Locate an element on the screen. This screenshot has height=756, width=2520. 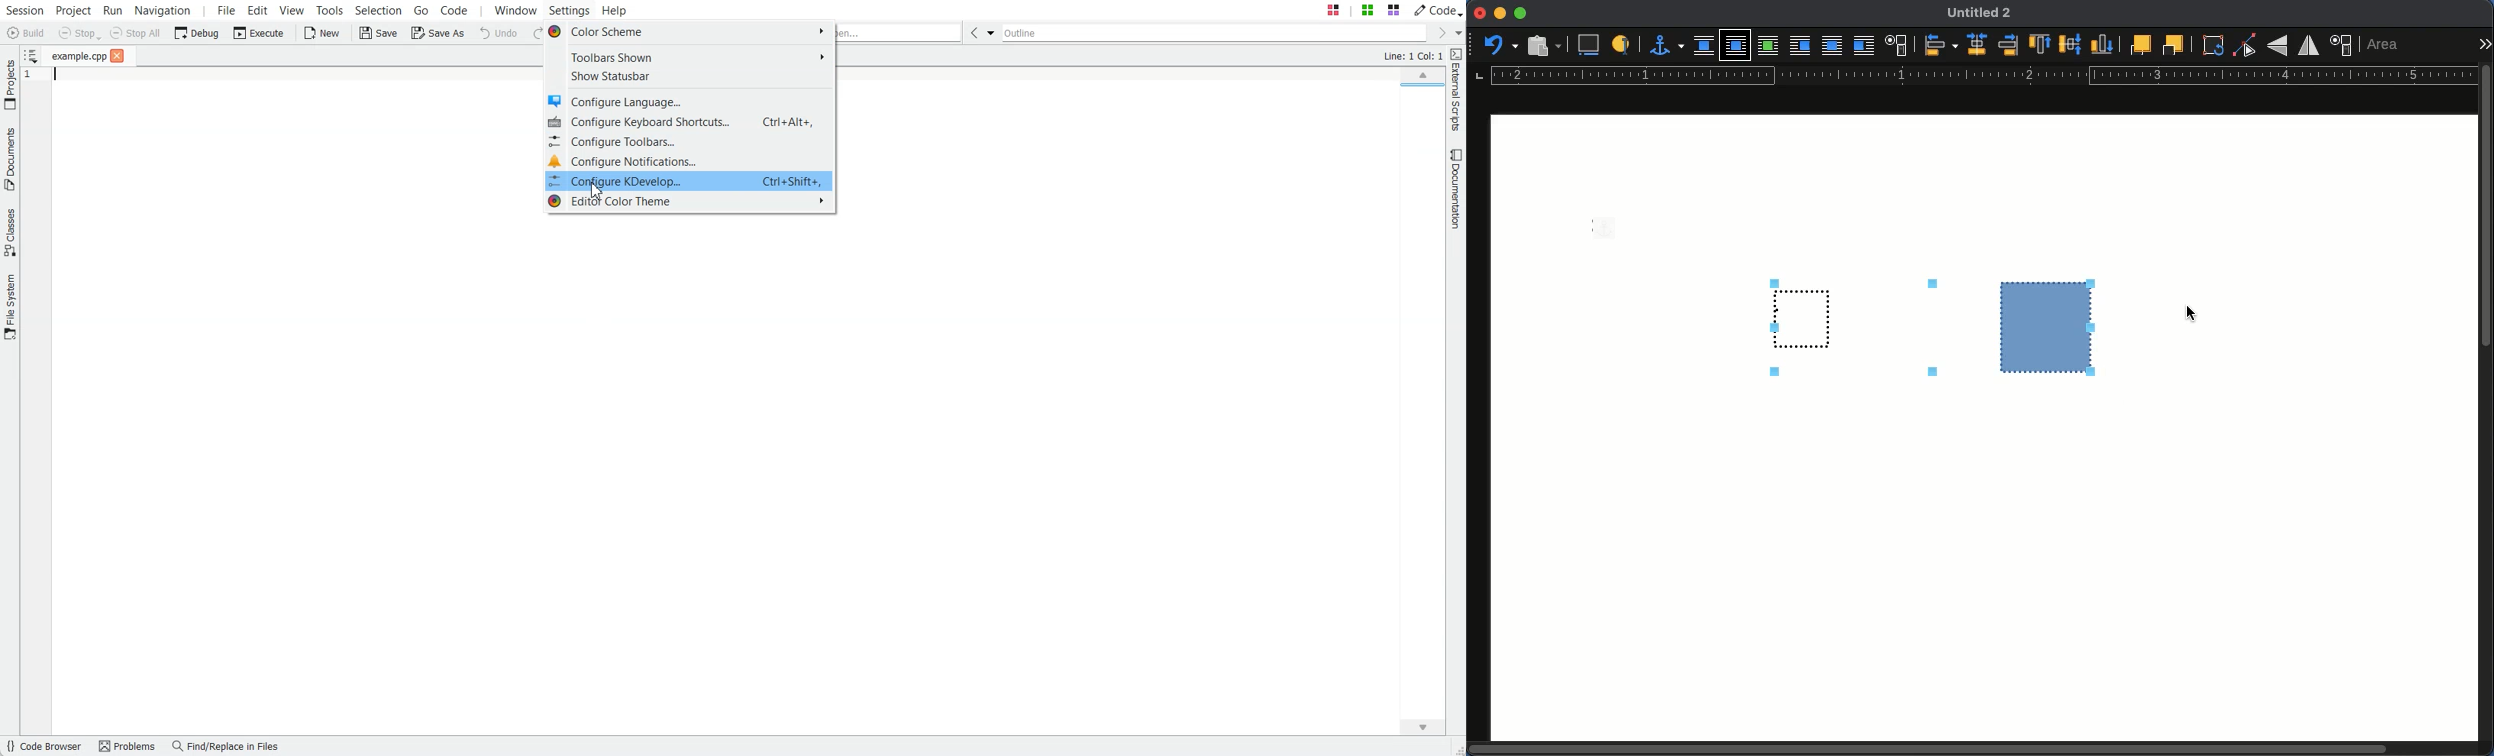
External Script is located at coordinates (1457, 91).